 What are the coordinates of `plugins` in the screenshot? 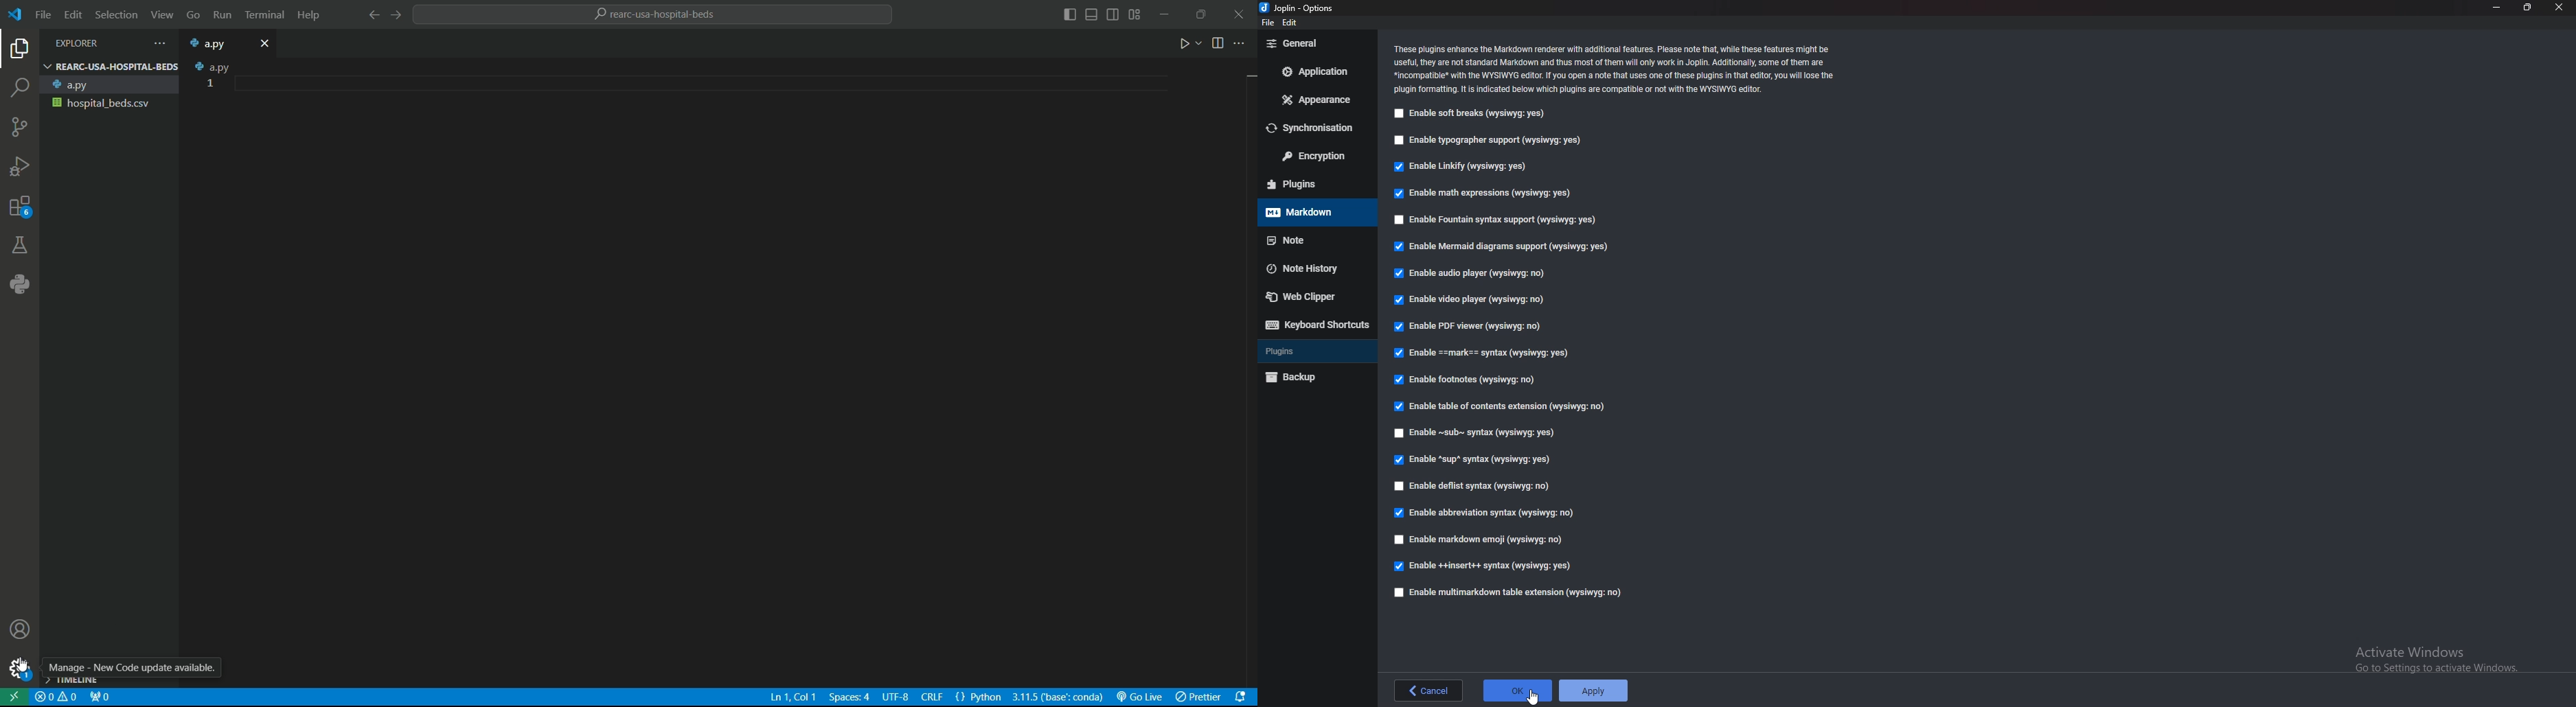 It's located at (1314, 183).